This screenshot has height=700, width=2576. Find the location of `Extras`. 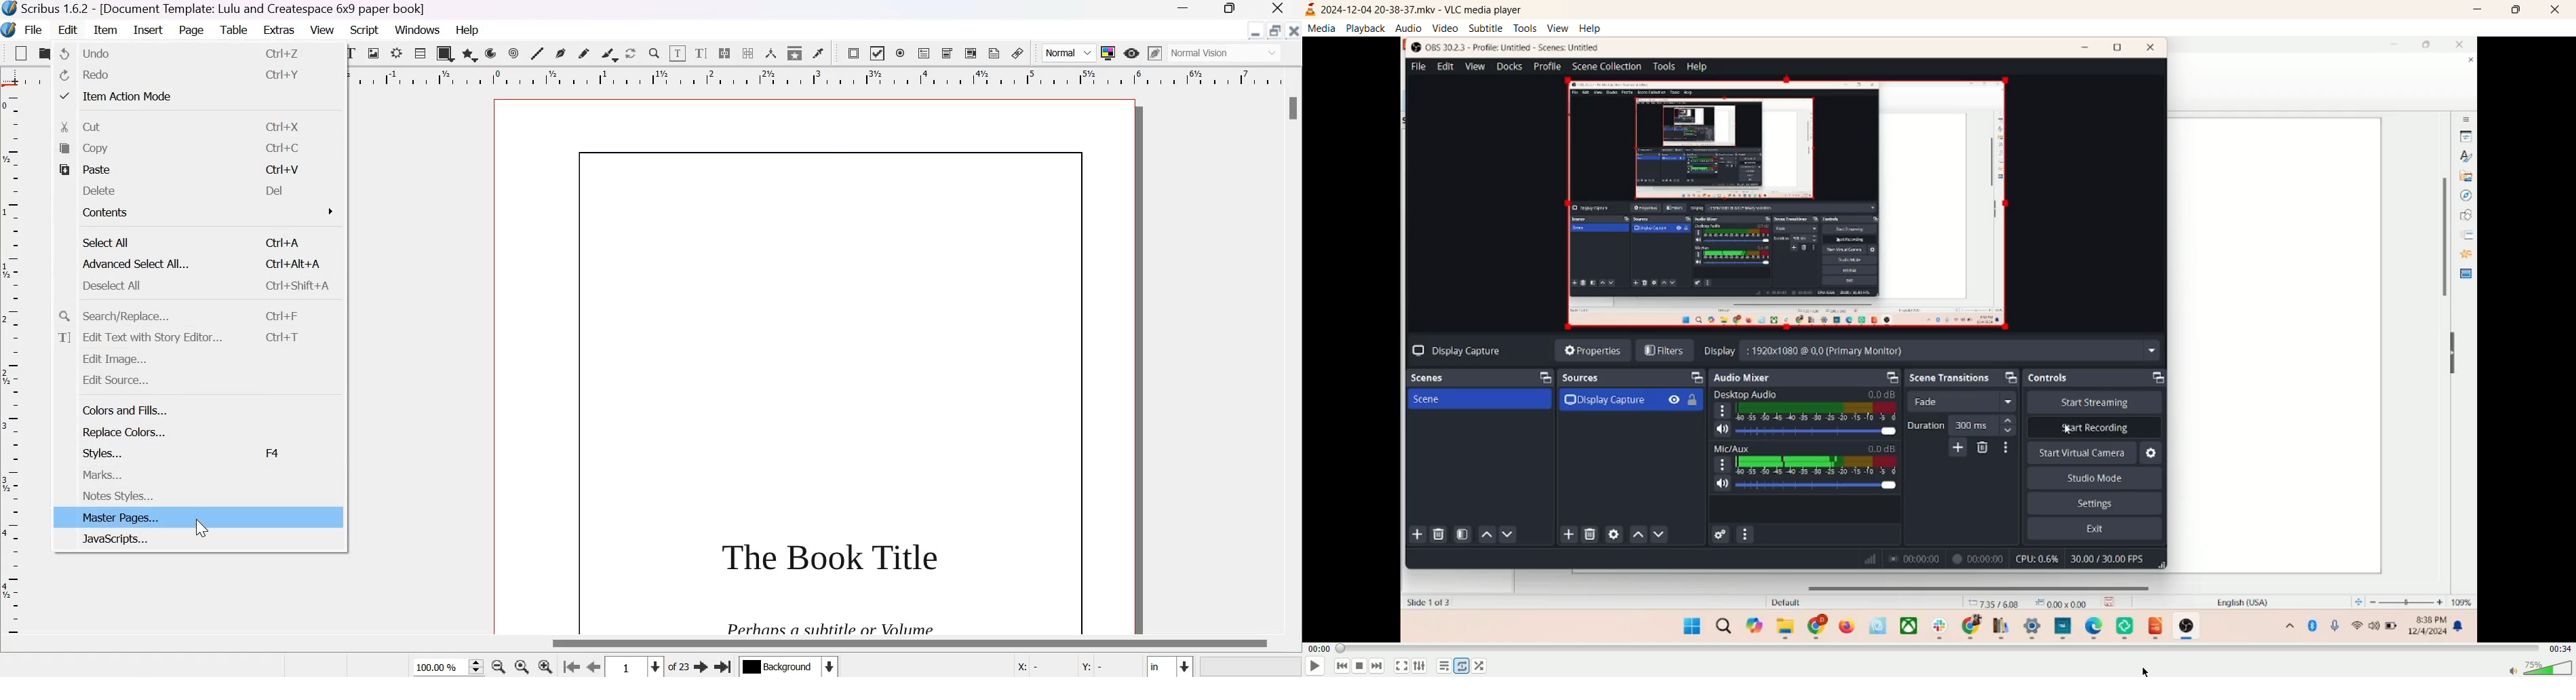

Extras is located at coordinates (278, 30).